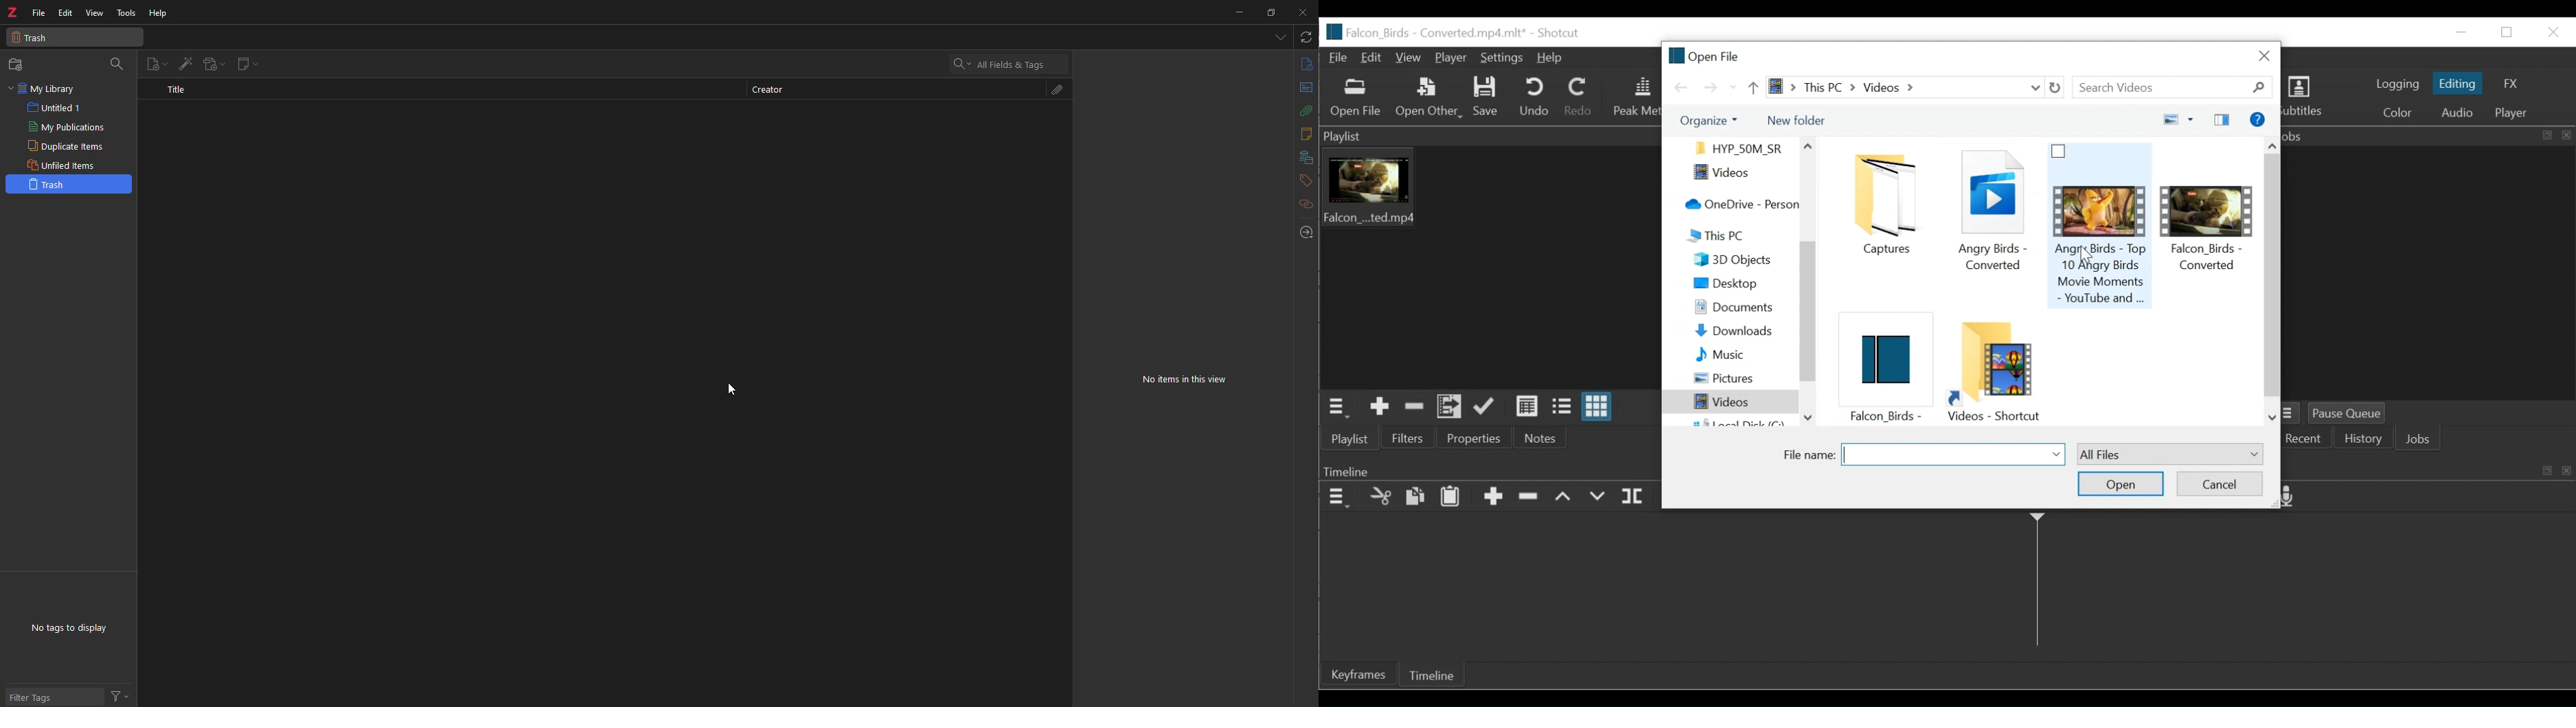 The height and width of the screenshot is (728, 2576). Describe the element at coordinates (159, 14) in the screenshot. I see `help` at that location.